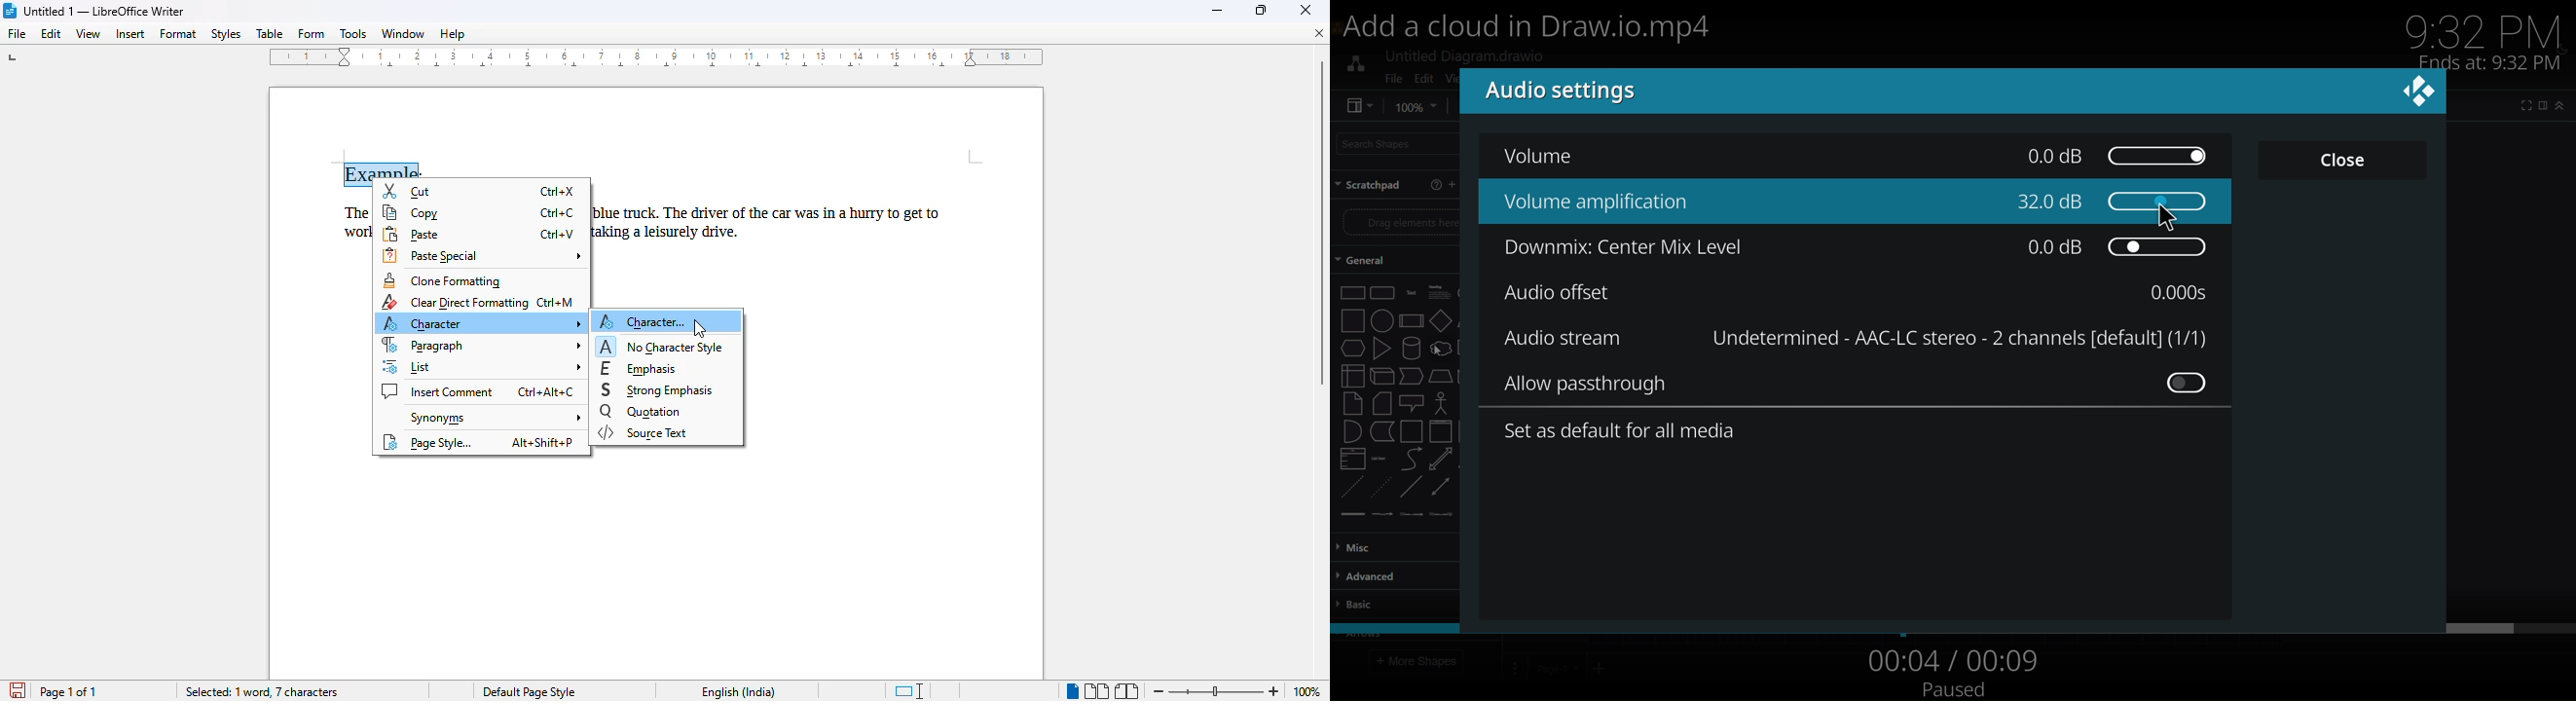 This screenshot has width=2576, height=728. I want to click on Ctrl+Alt+C, so click(545, 391).